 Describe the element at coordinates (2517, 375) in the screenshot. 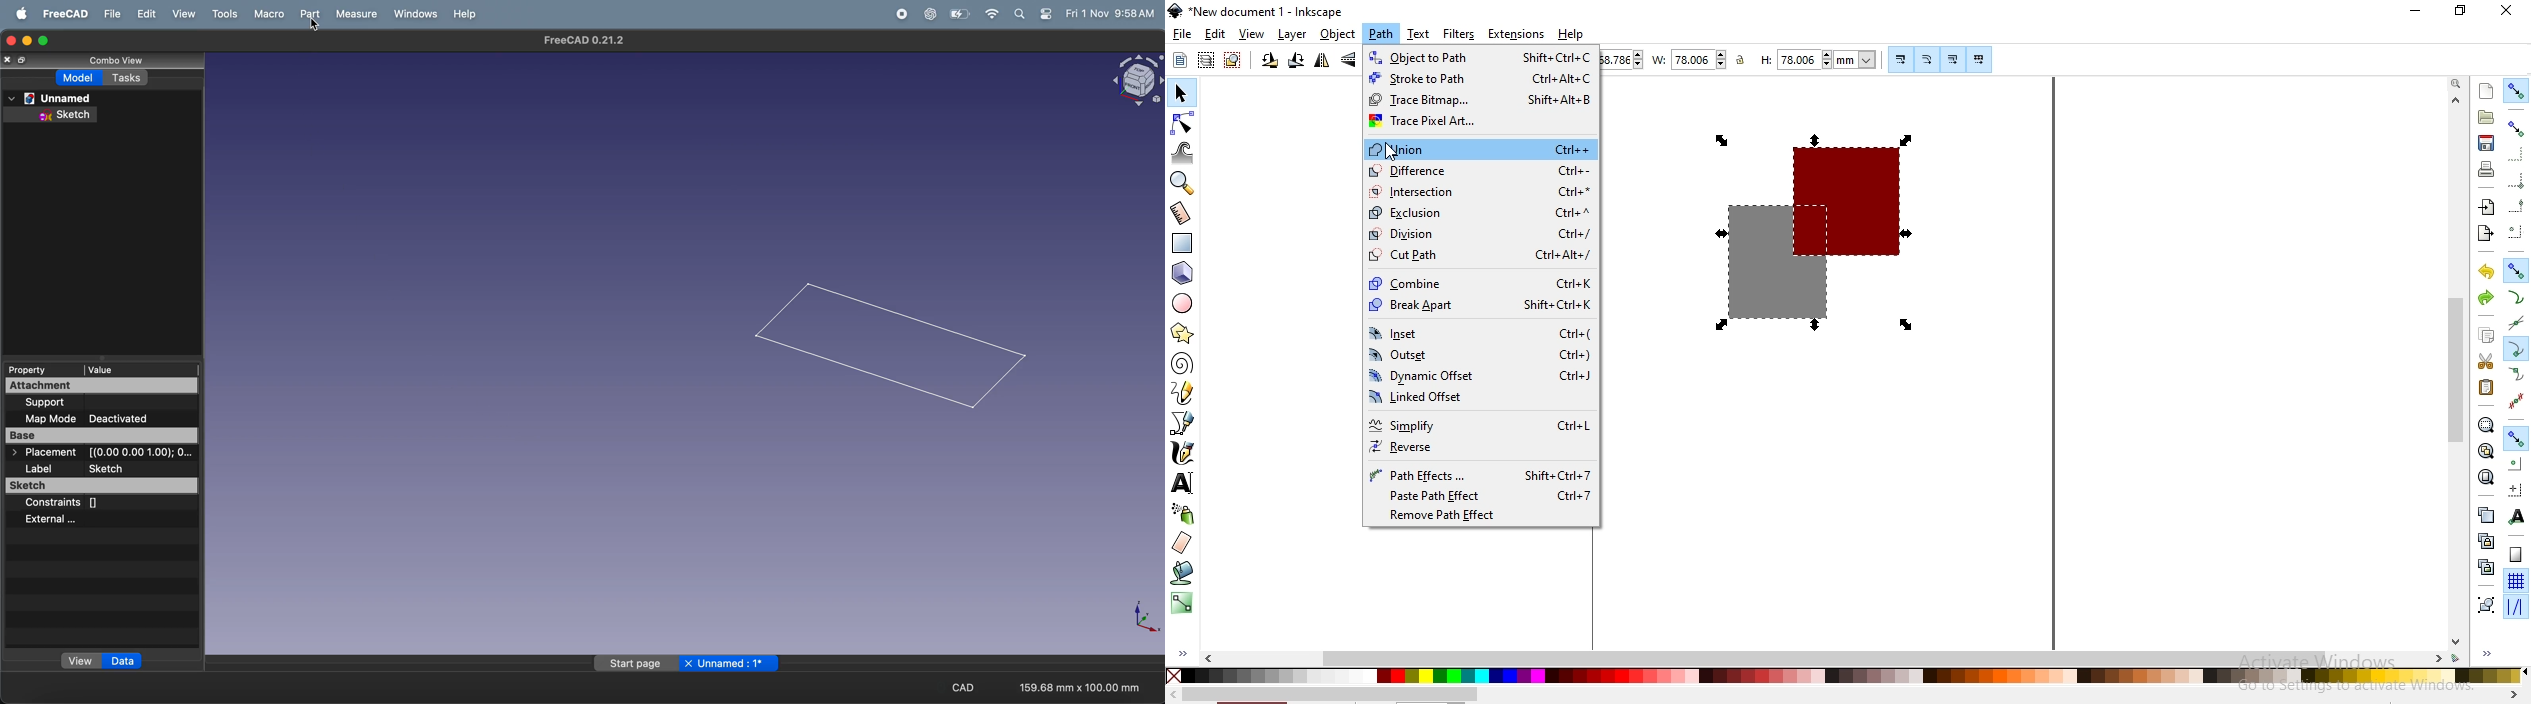

I see `snap smooth nodes` at that location.